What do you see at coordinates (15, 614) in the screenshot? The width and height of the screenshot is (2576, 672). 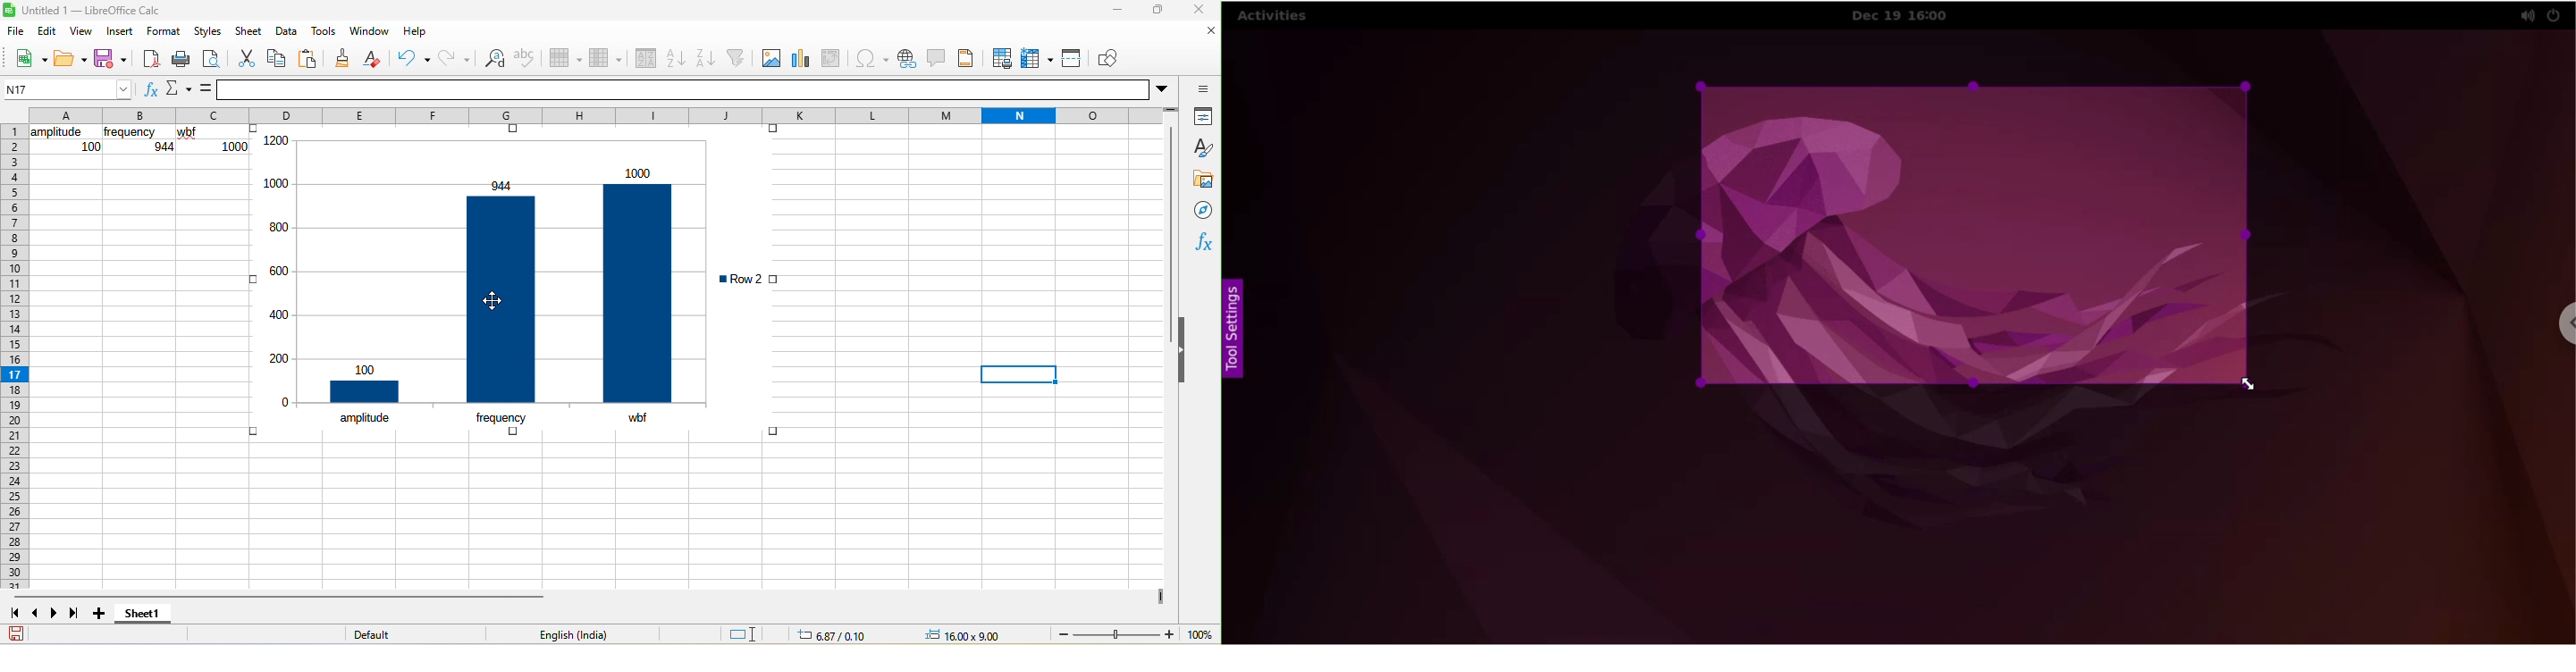 I see `first sheet` at bounding box center [15, 614].